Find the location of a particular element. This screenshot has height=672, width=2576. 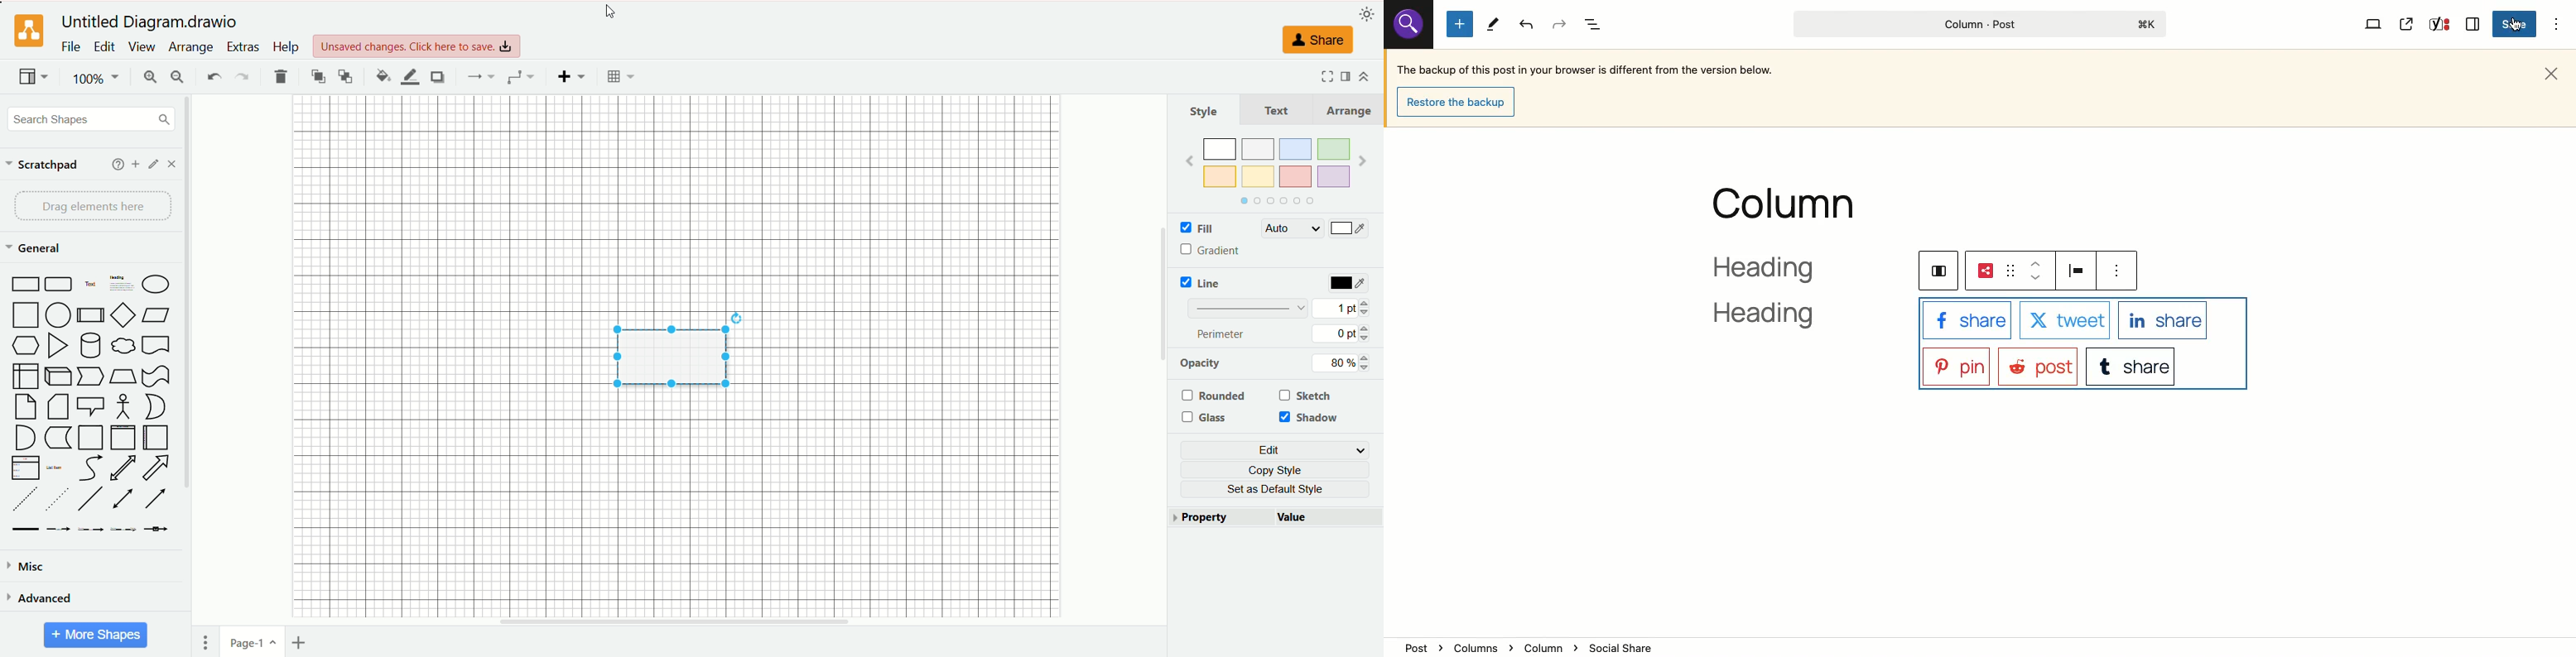

perimeter is located at coordinates (1223, 334).